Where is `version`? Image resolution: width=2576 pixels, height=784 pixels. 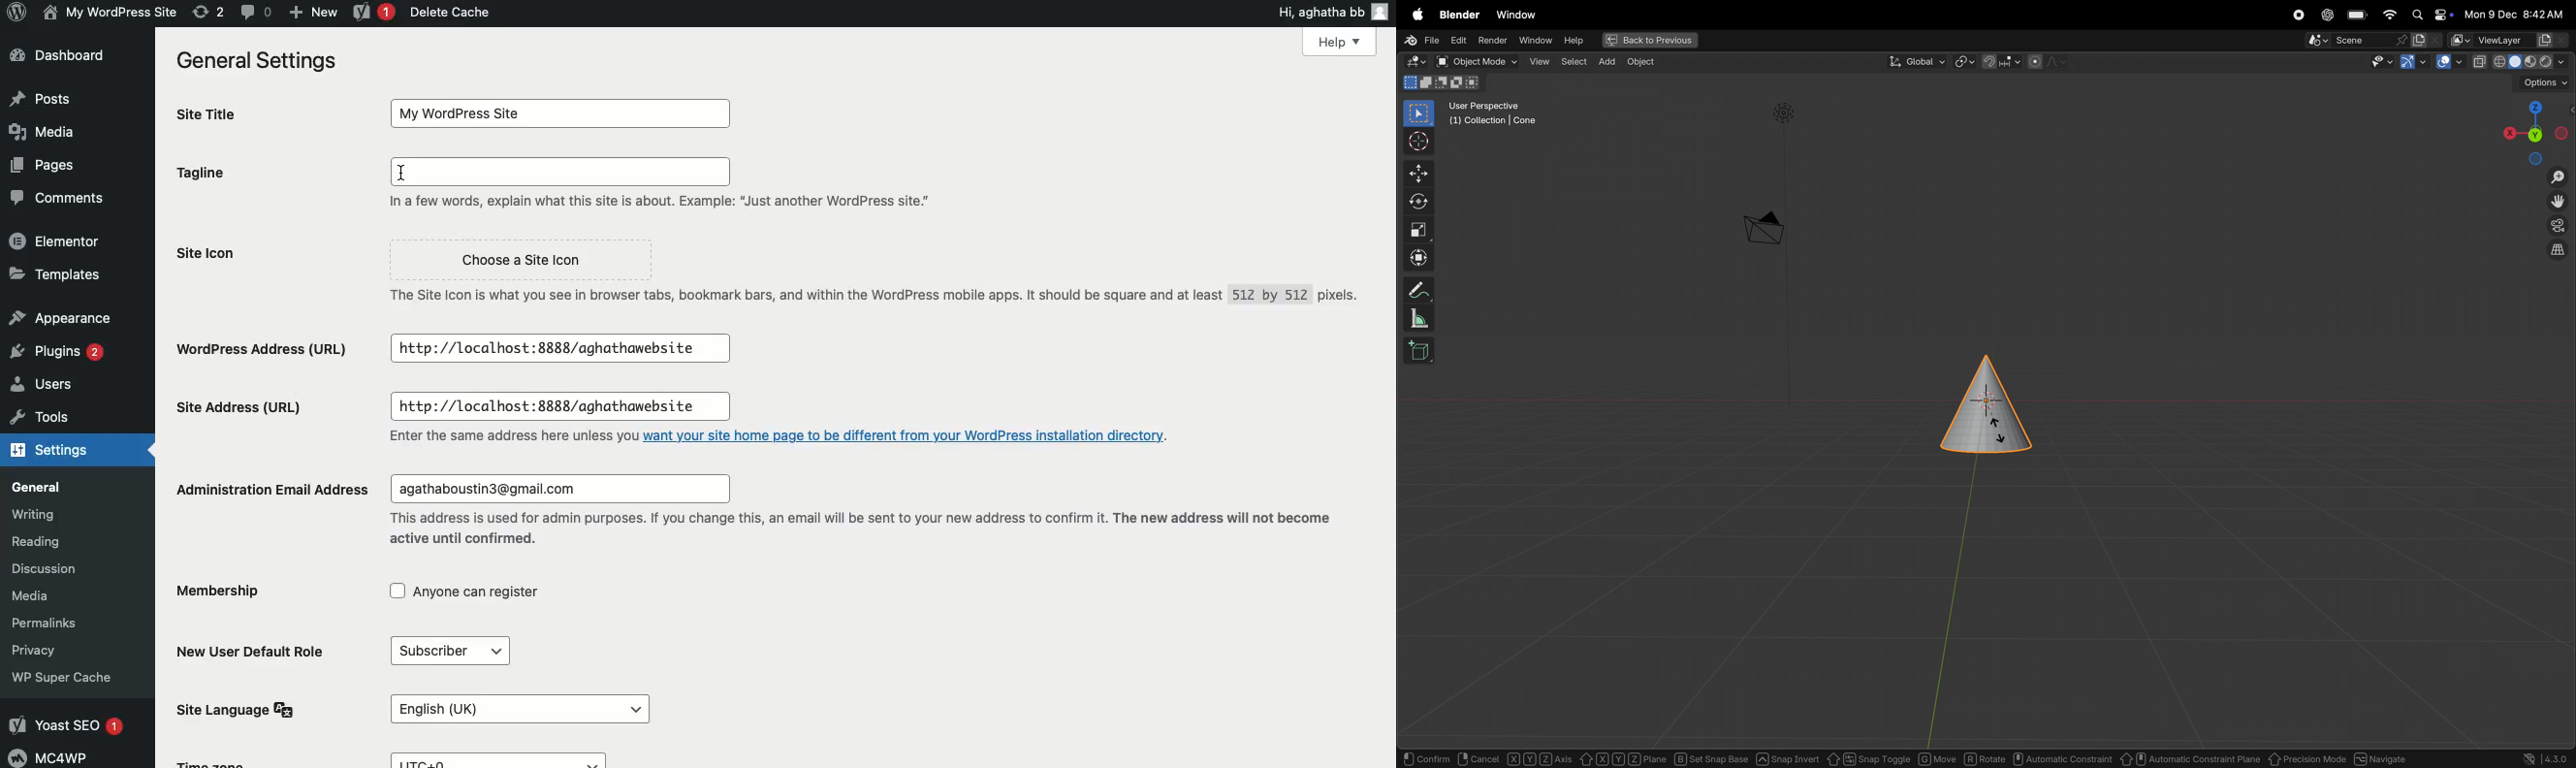 version is located at coordinates (2545, 758).